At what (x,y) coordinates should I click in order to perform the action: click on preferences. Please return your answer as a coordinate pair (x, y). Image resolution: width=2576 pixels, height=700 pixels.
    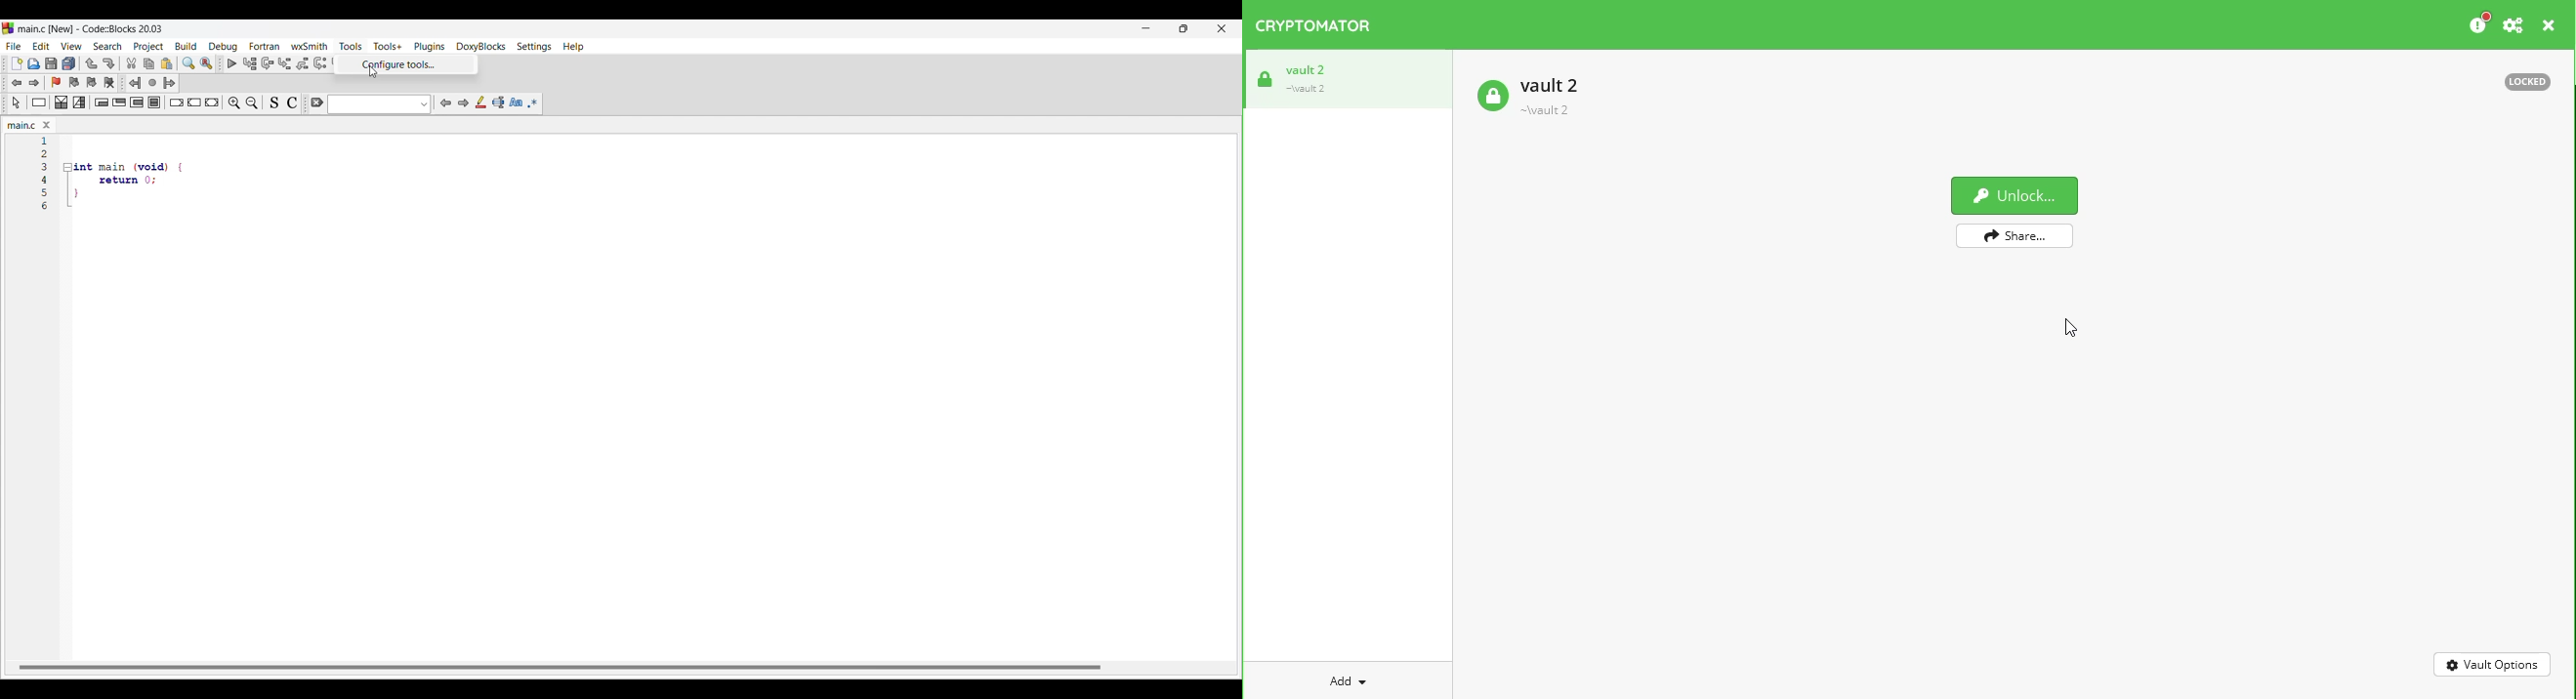
    Looking at the image, I should click on (2514, 25).